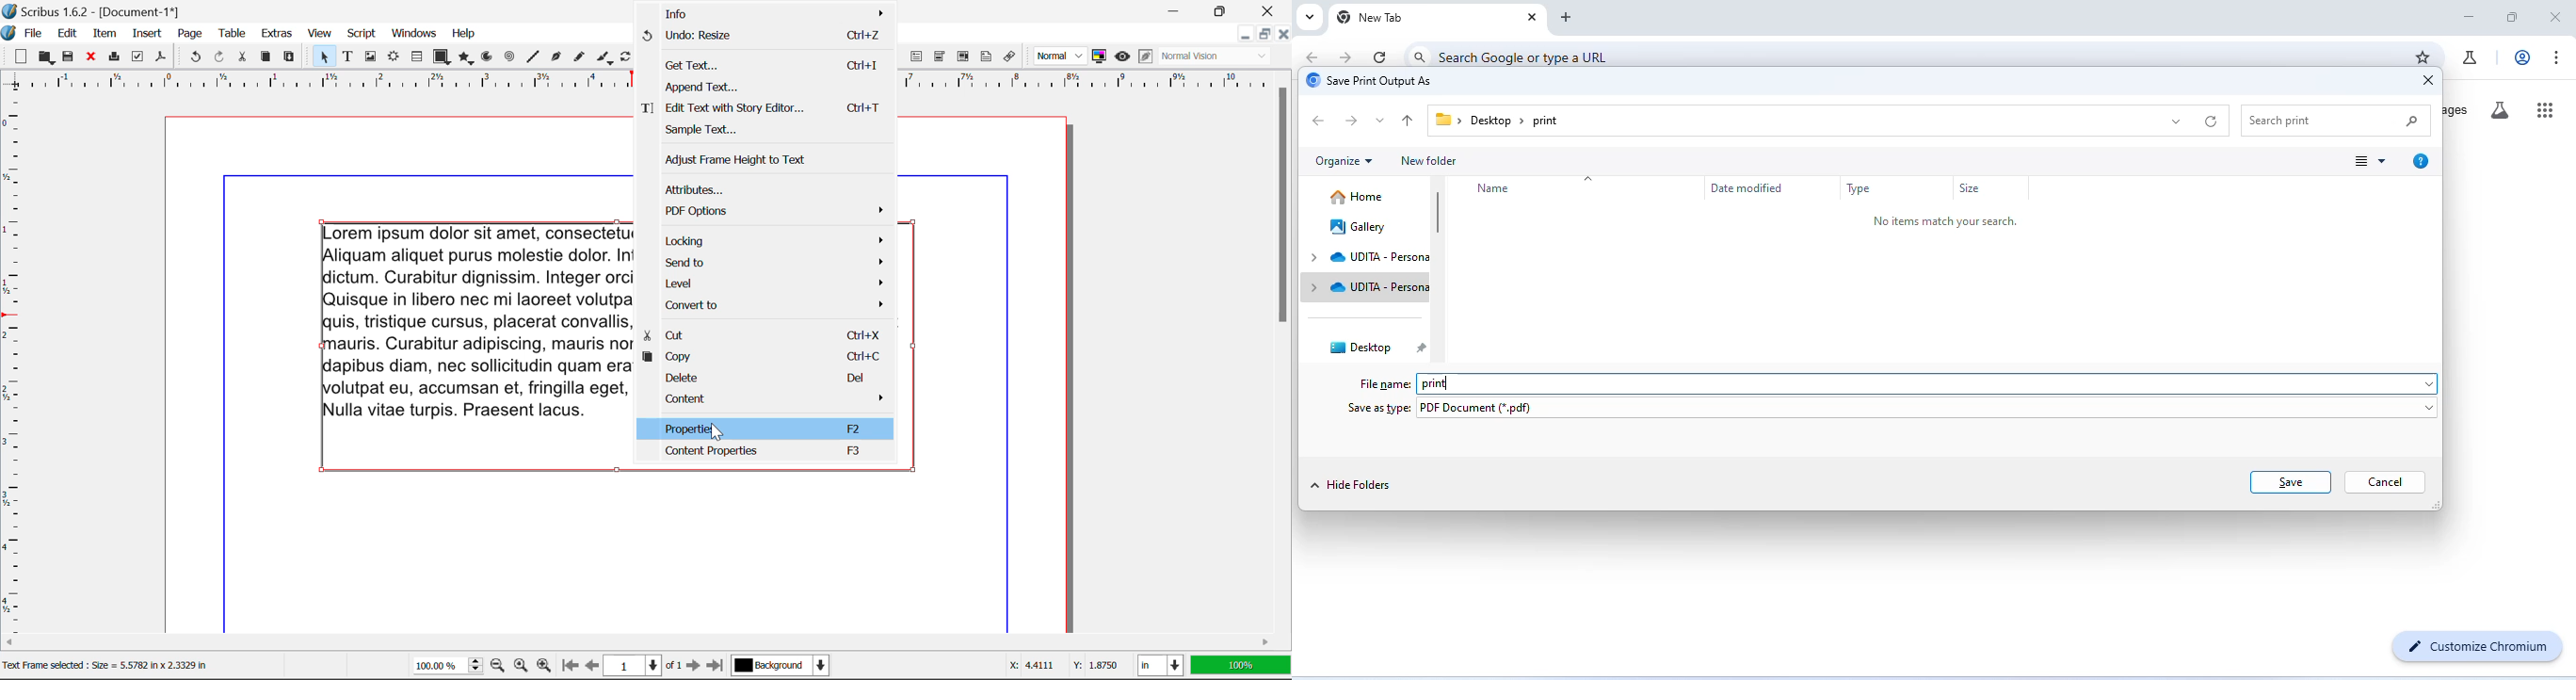 Image resolution: width=2576 pixels, height=700 pixels. What do you see at coordinates (417, 58) in the screenshot?
I see `Tables` at bounding box center [417, 58].